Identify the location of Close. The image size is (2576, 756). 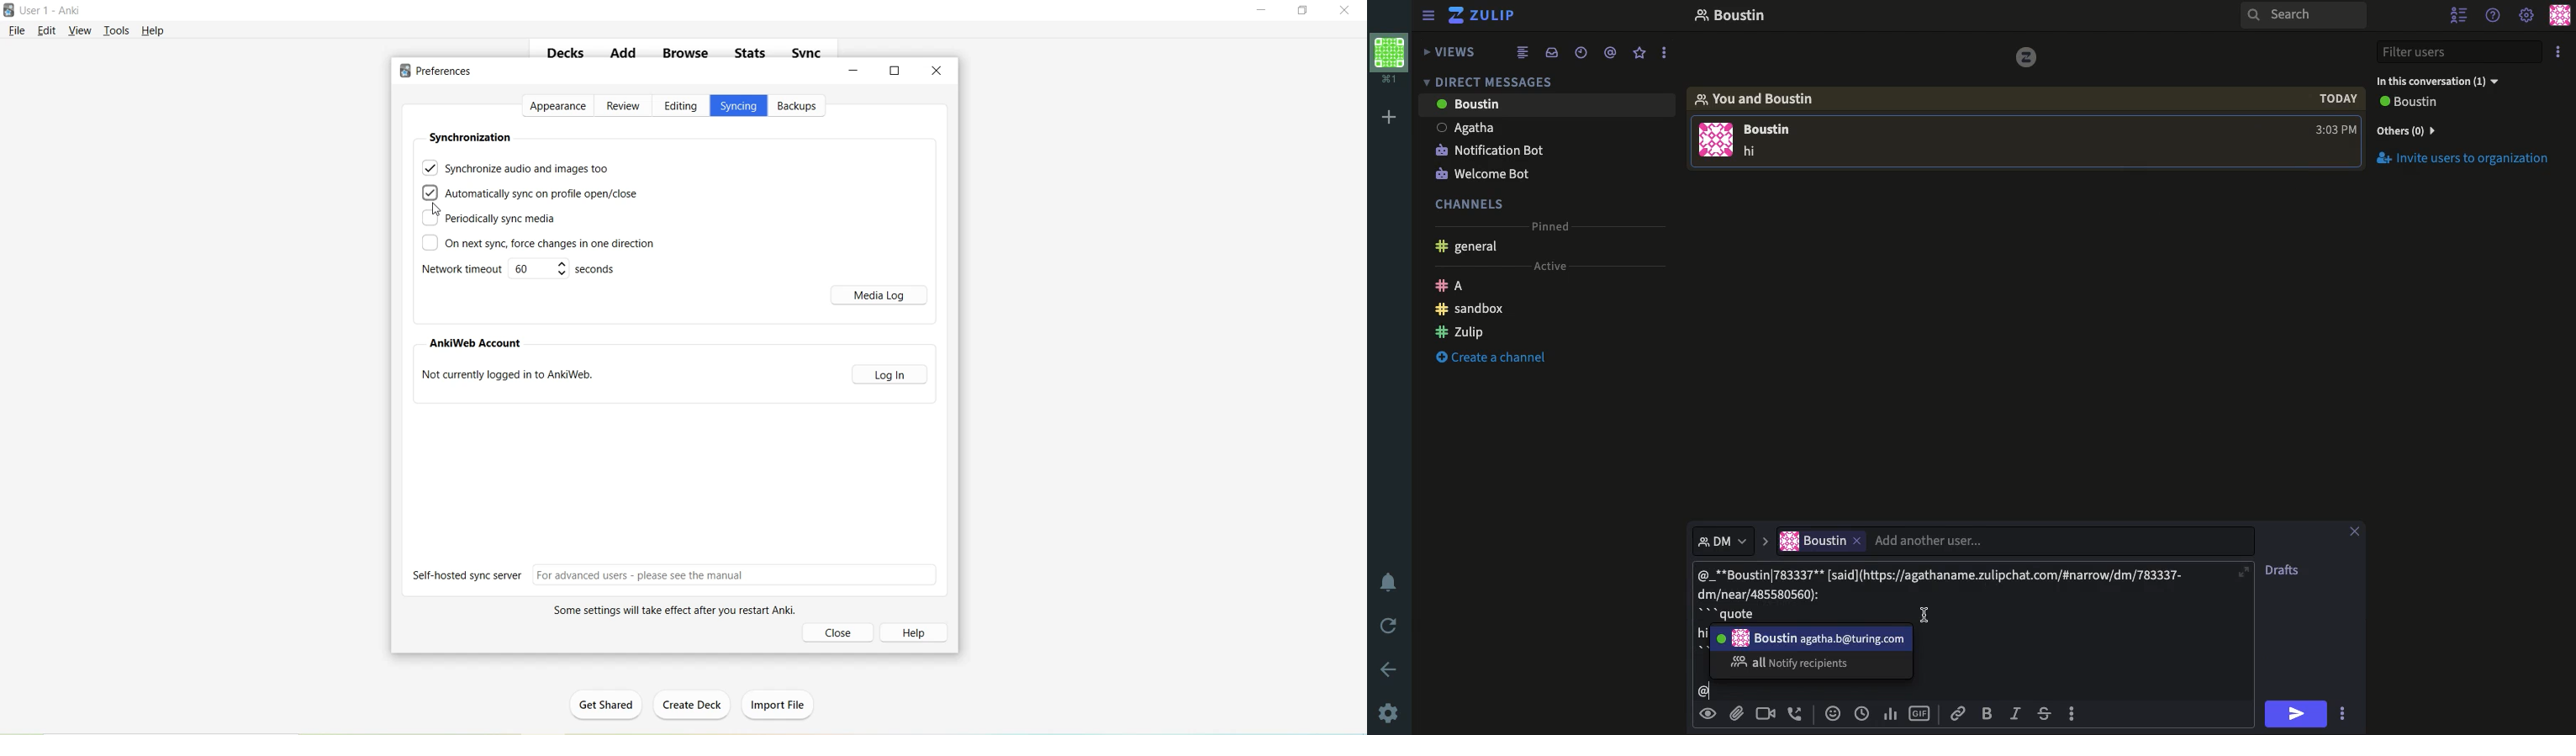
(1348, 11).